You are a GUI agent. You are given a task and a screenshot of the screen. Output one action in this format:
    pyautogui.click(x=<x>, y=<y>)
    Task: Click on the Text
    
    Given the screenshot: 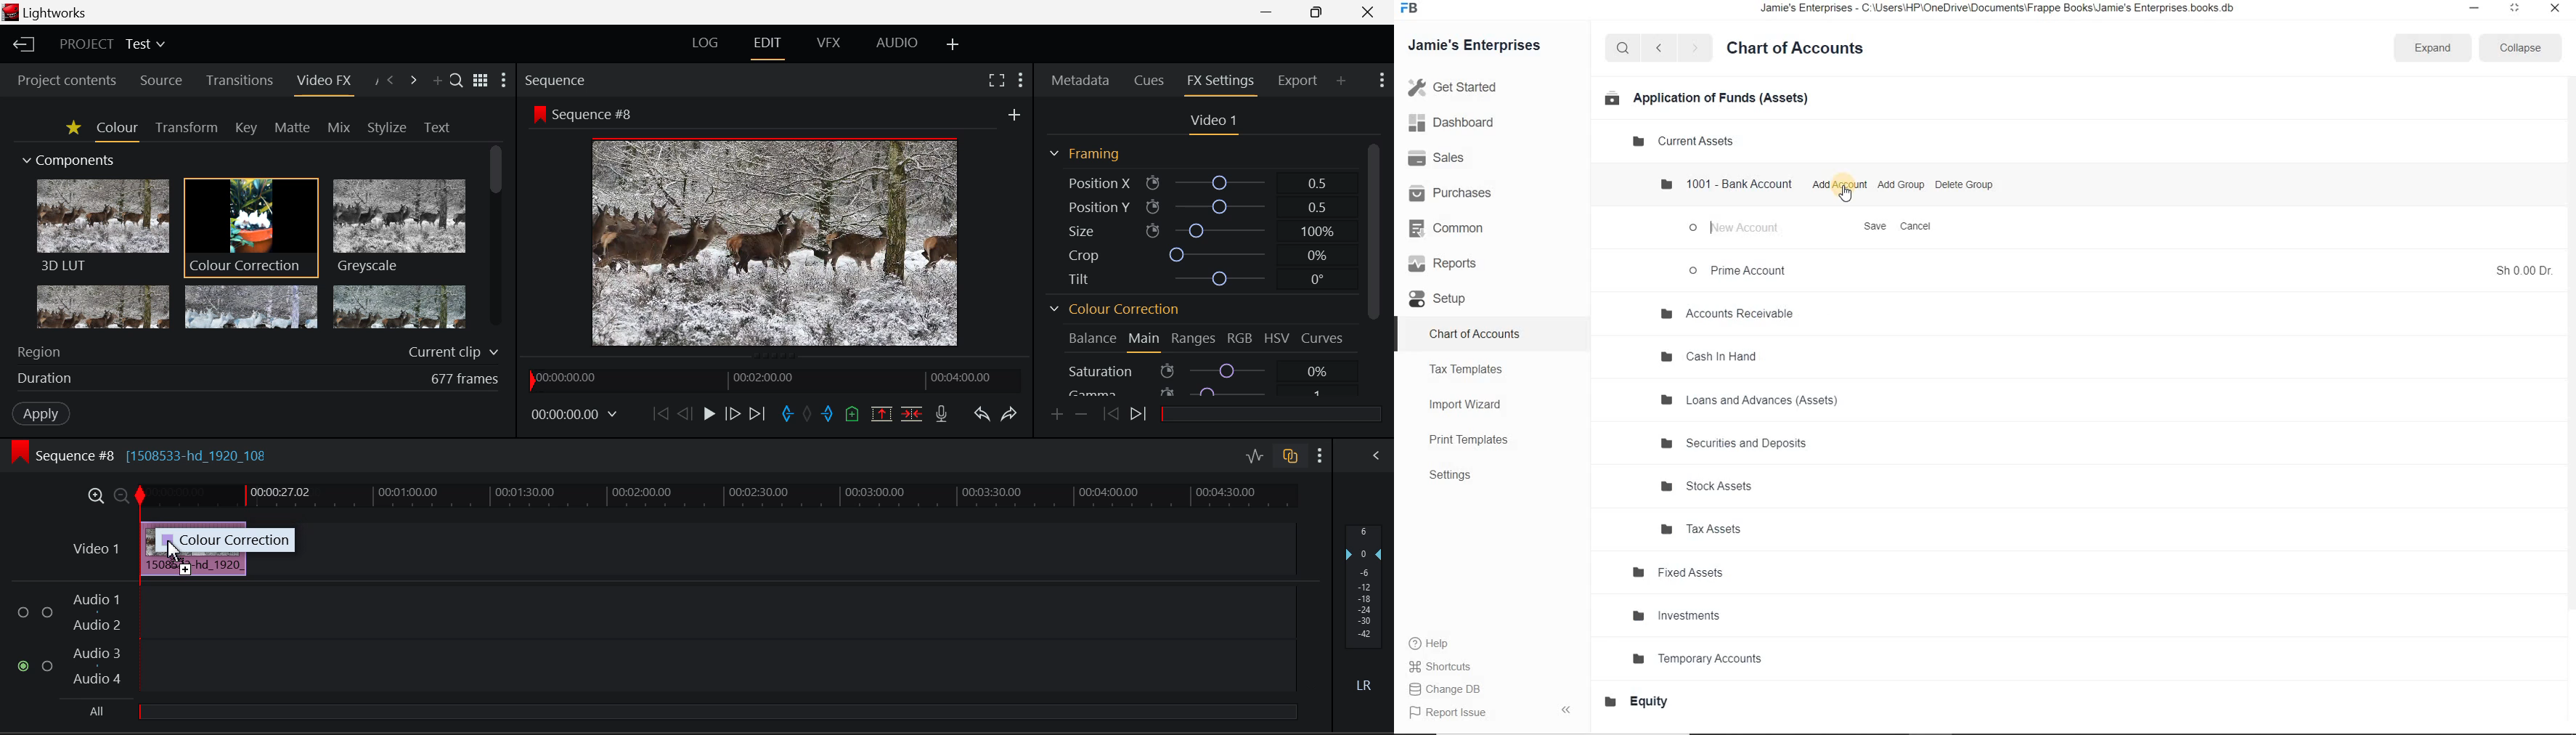 What is the action you would take?
    pyautogui.click(x=437, y=127)
    